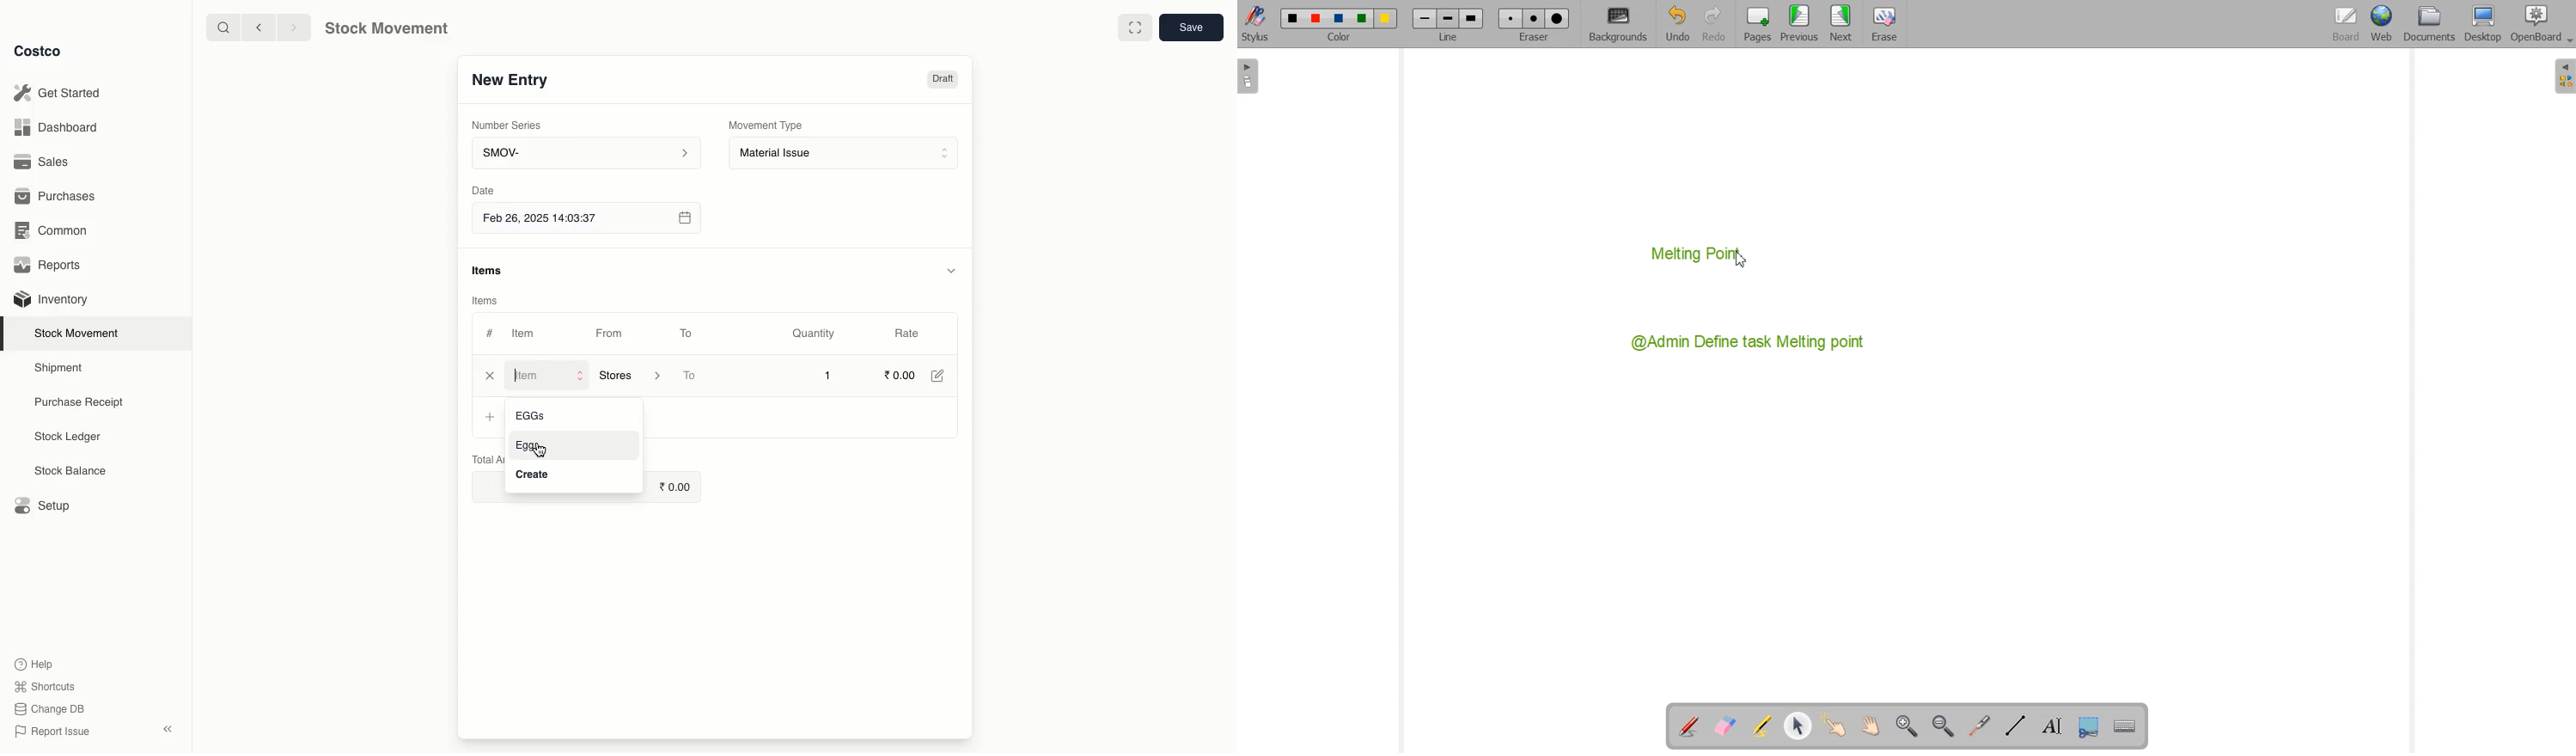 Image resolution: width=2576 pixels, height=756 pixels. I want to click on Annotate Document, so click(1688, 726).